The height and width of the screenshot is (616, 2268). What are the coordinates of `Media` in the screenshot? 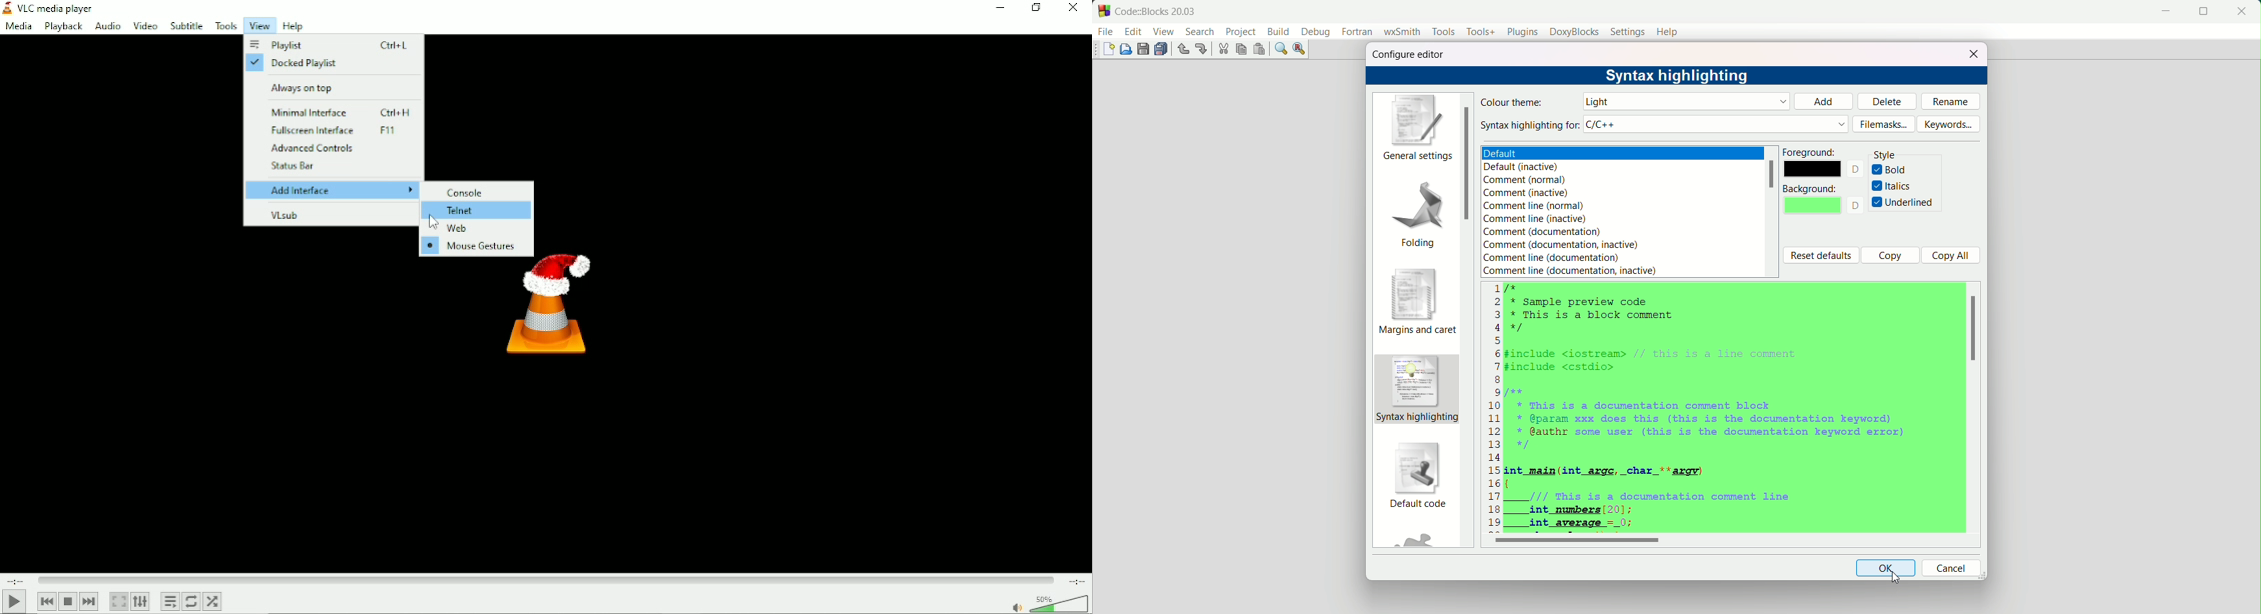 It's located at (18, 28).